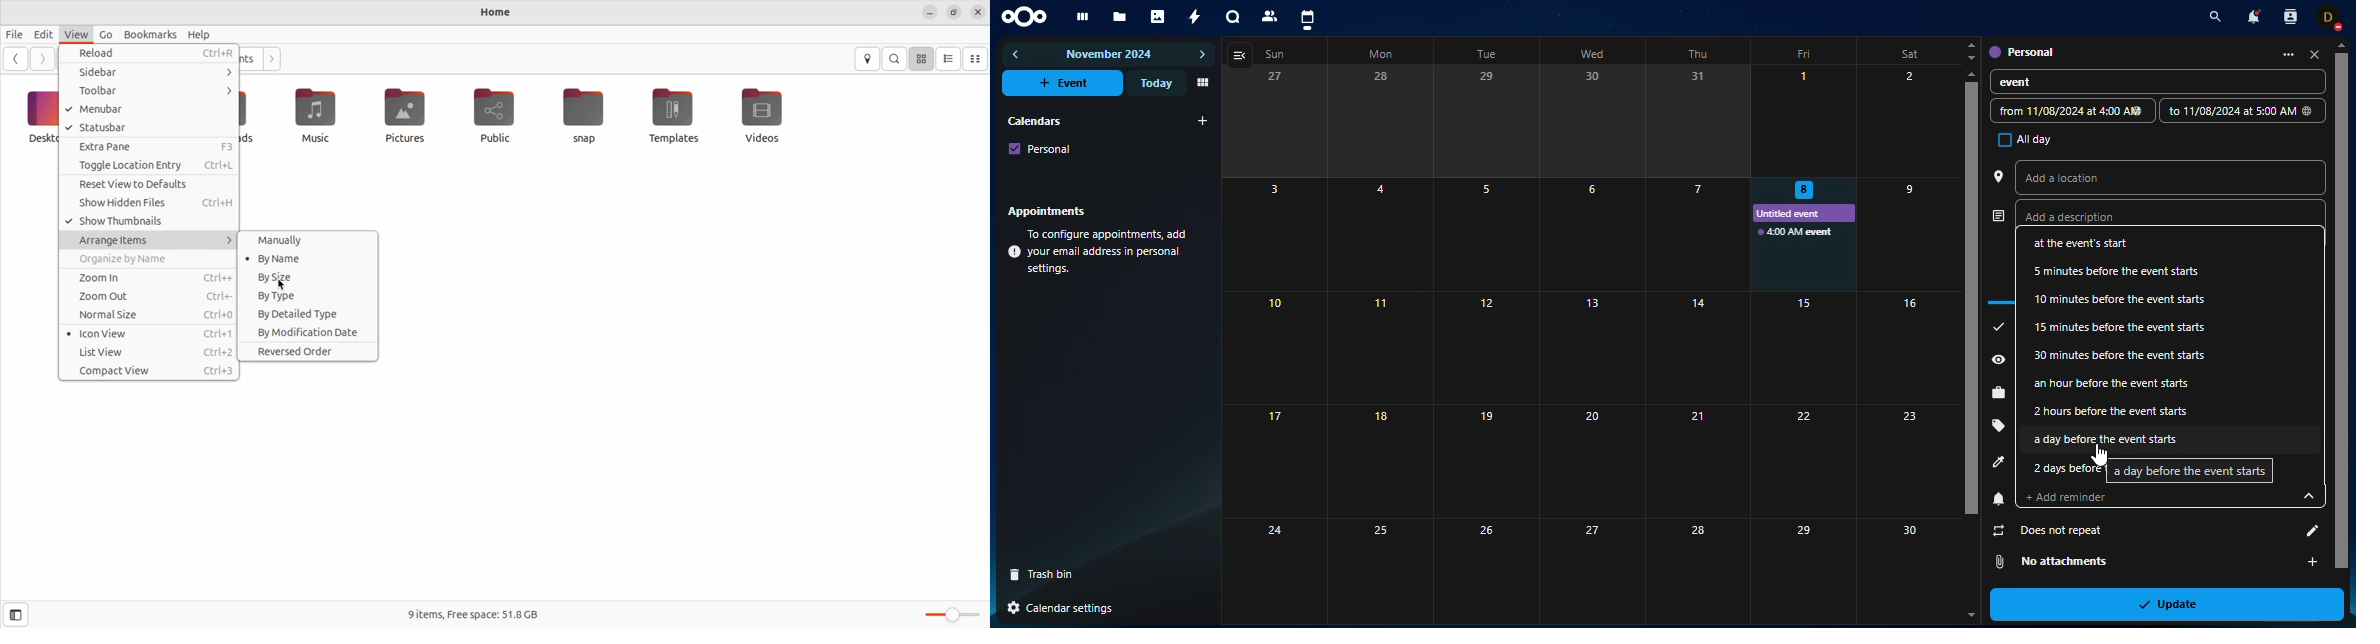  Describe the element at coordinates (2044, 531) in the screenshot. I see `does not repeat` at that location.